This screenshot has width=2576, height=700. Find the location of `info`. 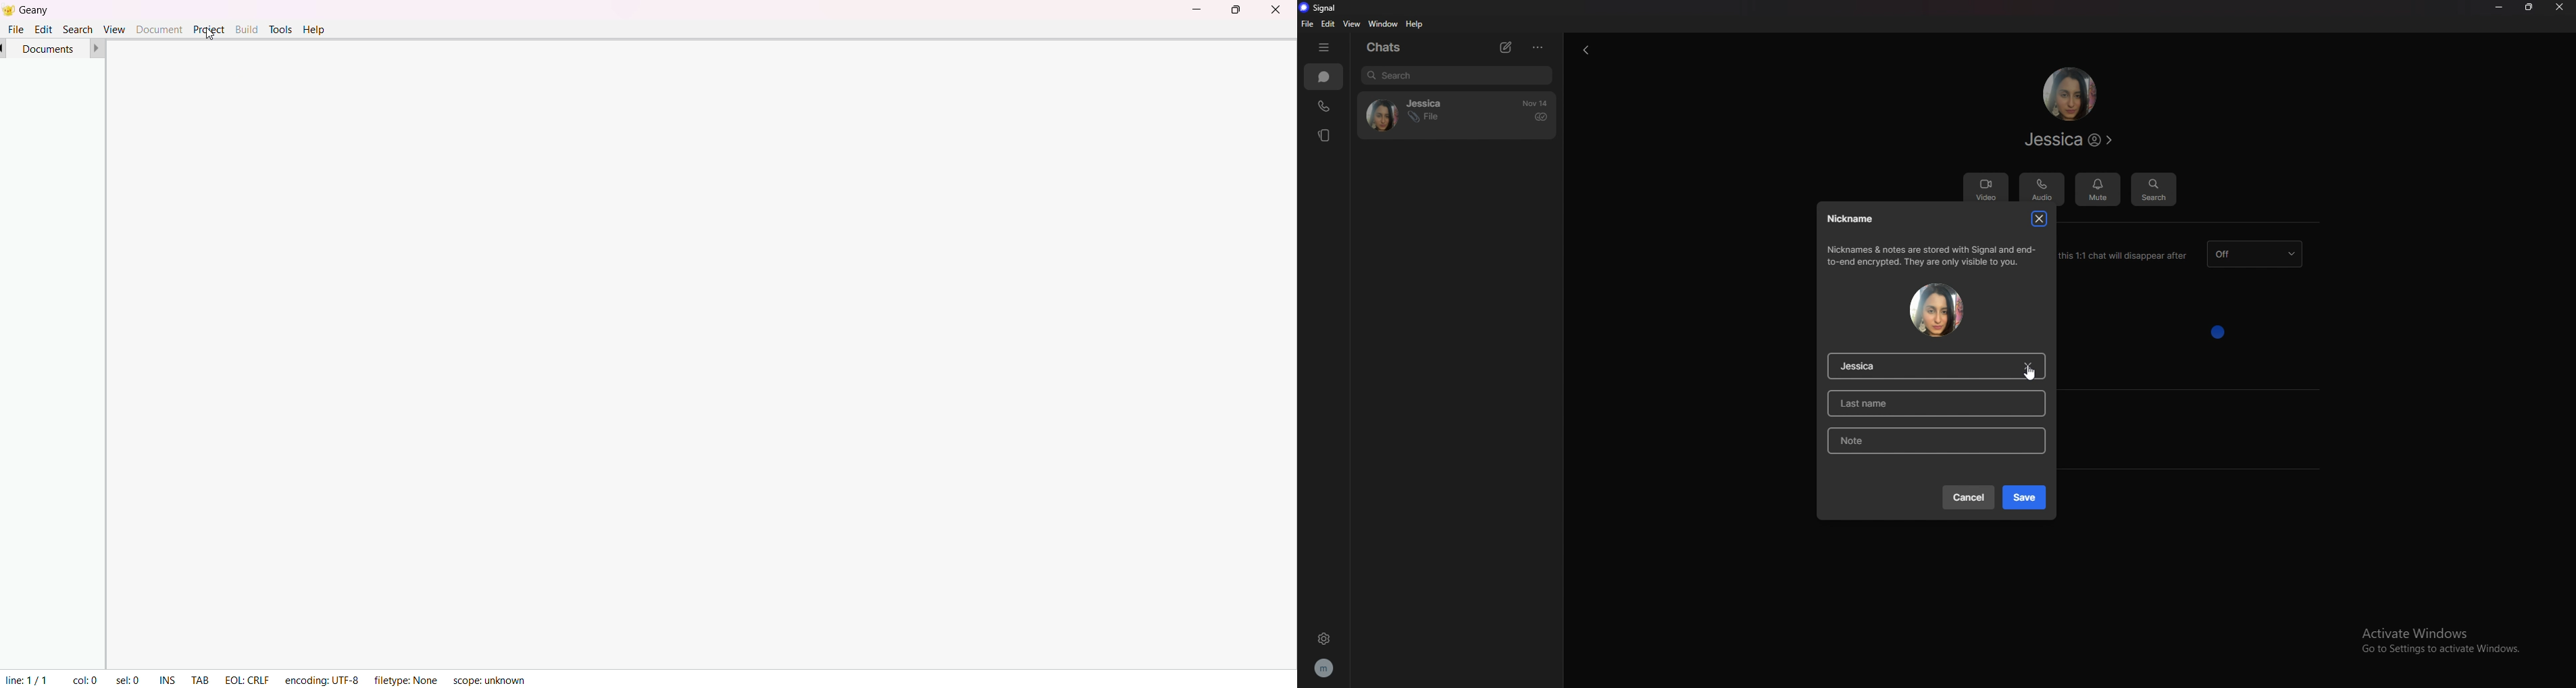

info is located at coordinates (1934, 255).